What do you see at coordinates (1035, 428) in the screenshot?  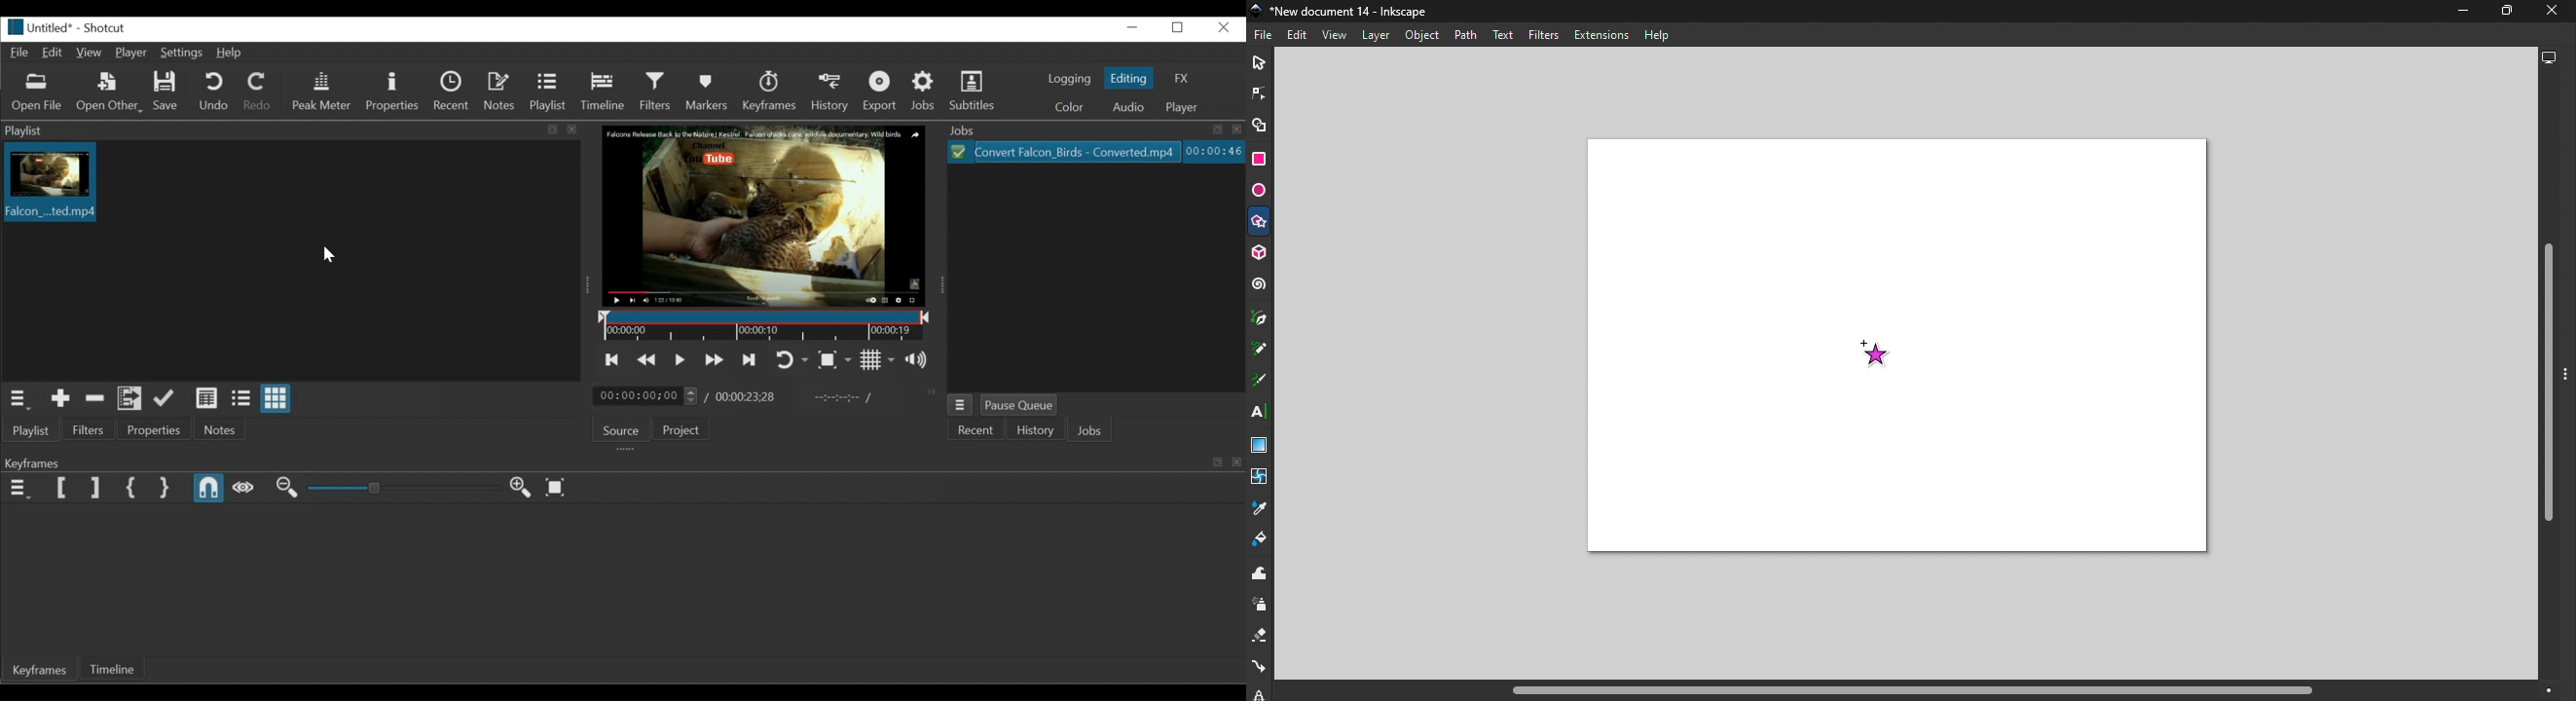 I see `History` at bounding box center [1035, 428].